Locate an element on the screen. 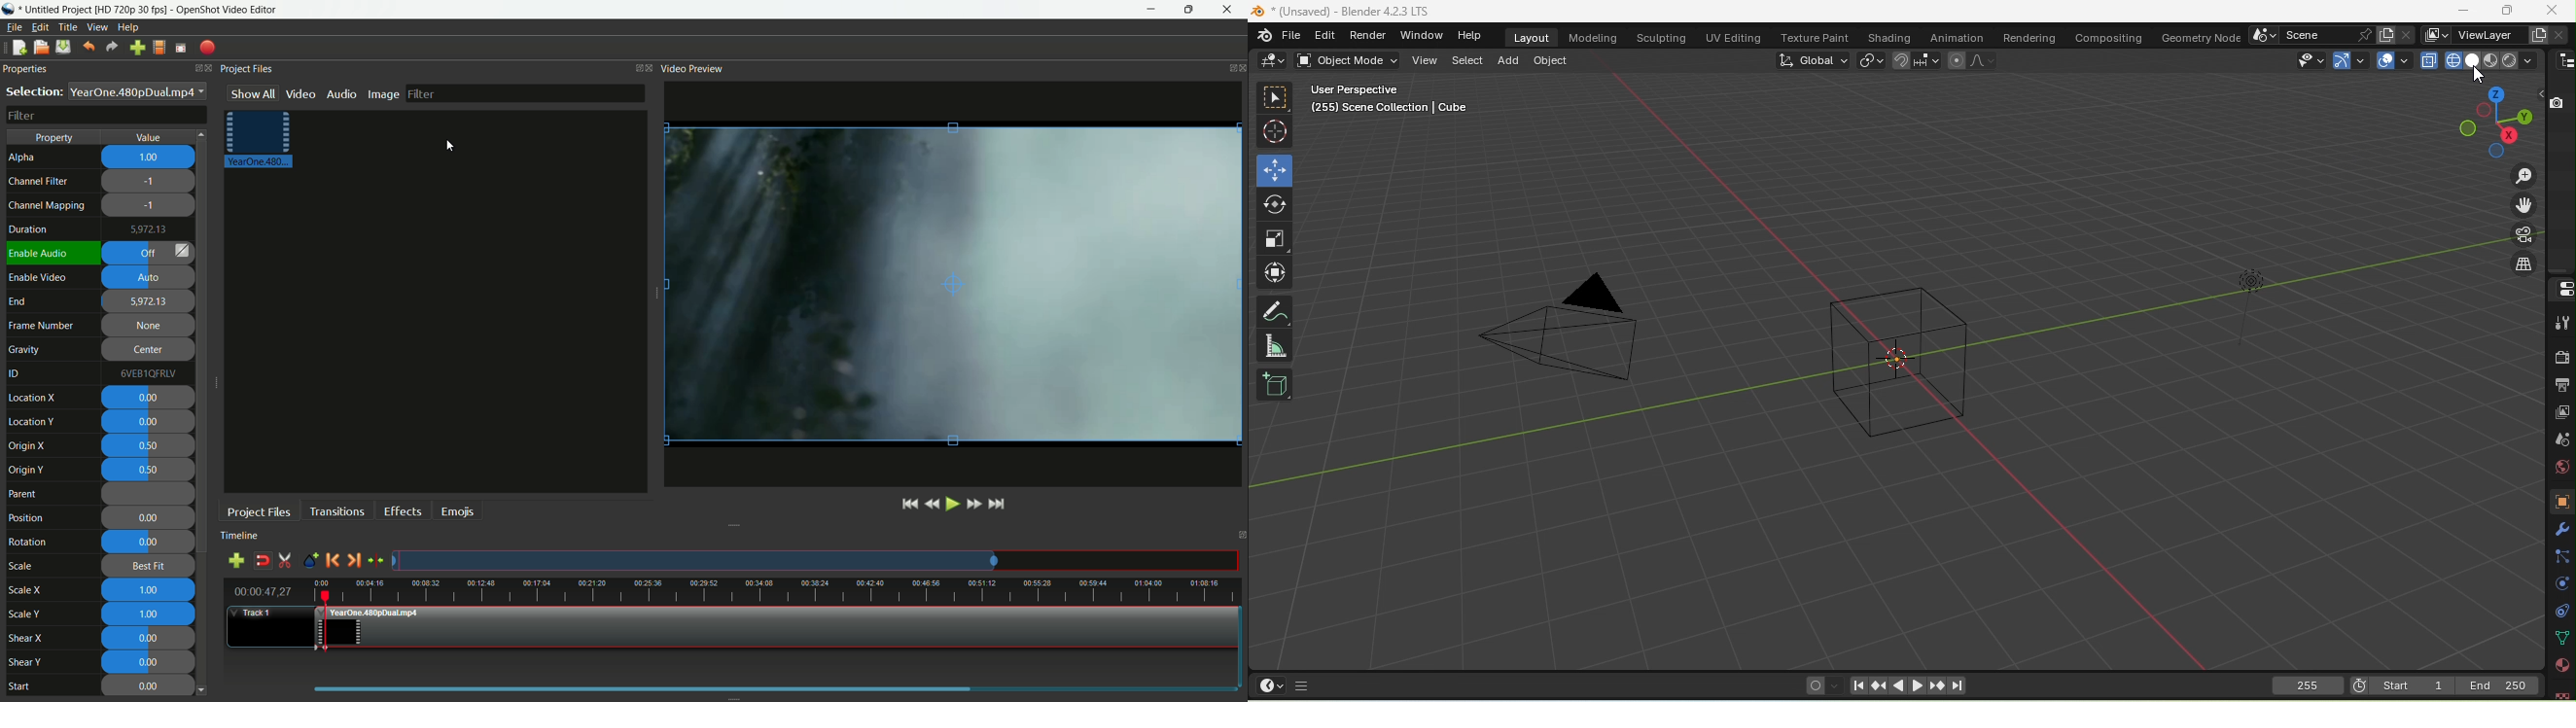 This screenshot has height=728, width=2576. Editor type is located at coordinates (1272, 684).